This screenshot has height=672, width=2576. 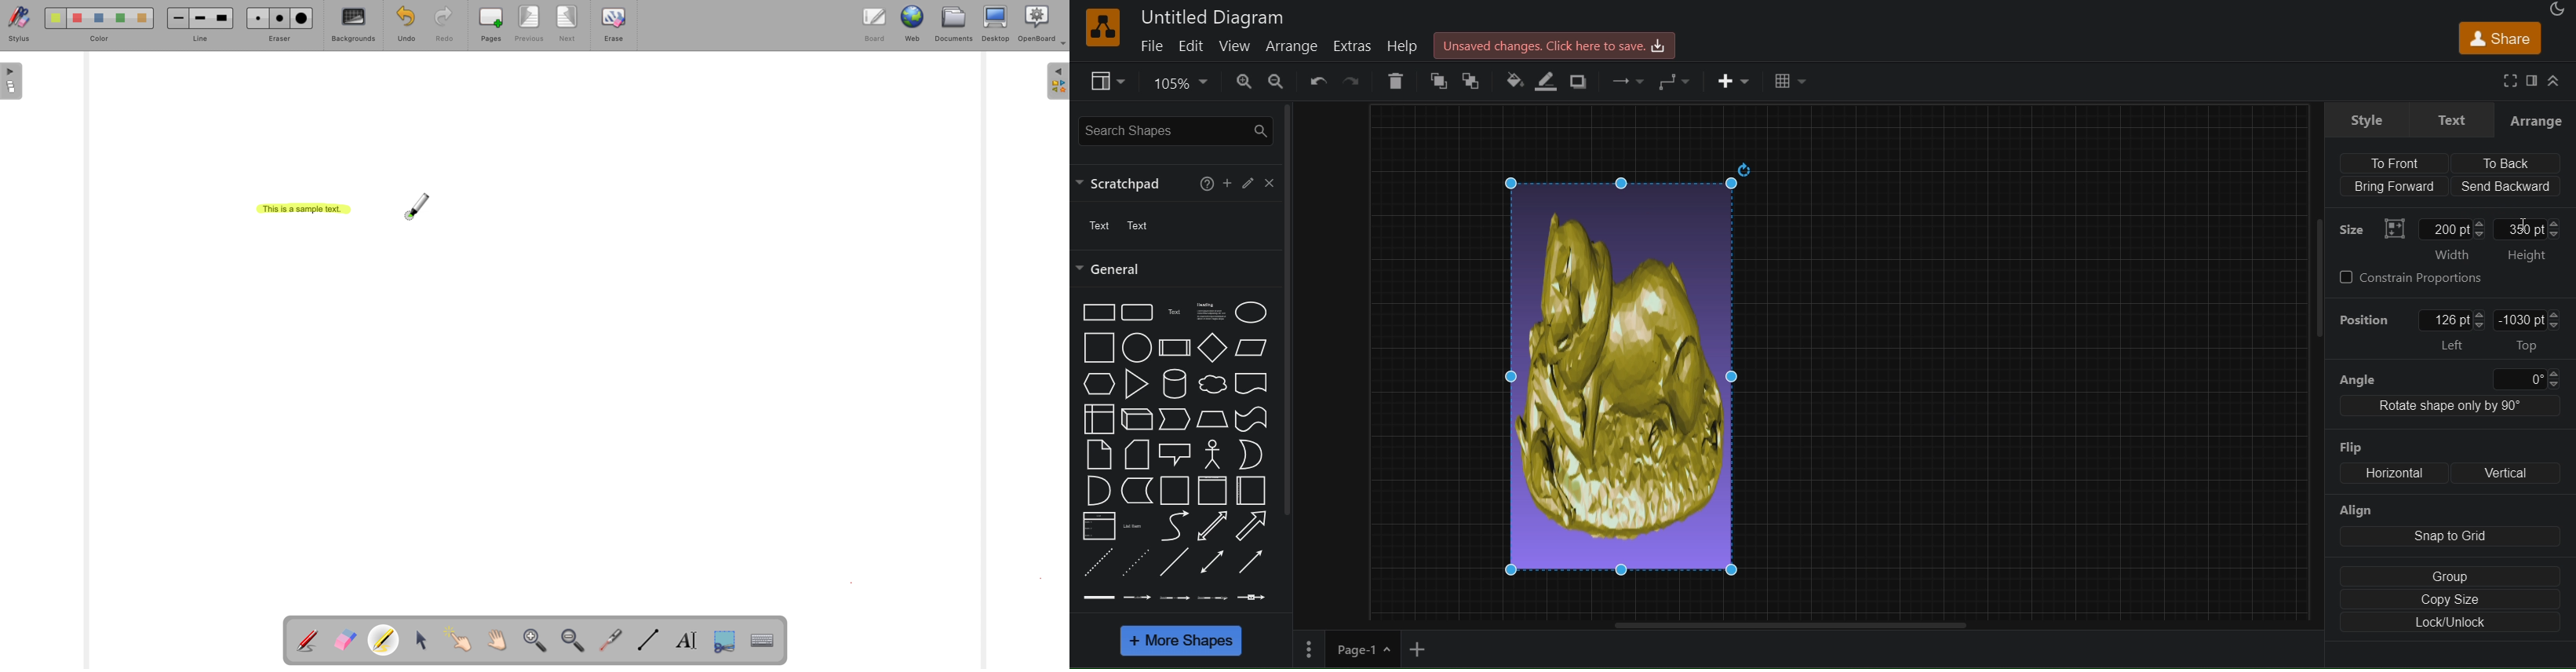 I want to click on help, so click(x=1204, y=183).